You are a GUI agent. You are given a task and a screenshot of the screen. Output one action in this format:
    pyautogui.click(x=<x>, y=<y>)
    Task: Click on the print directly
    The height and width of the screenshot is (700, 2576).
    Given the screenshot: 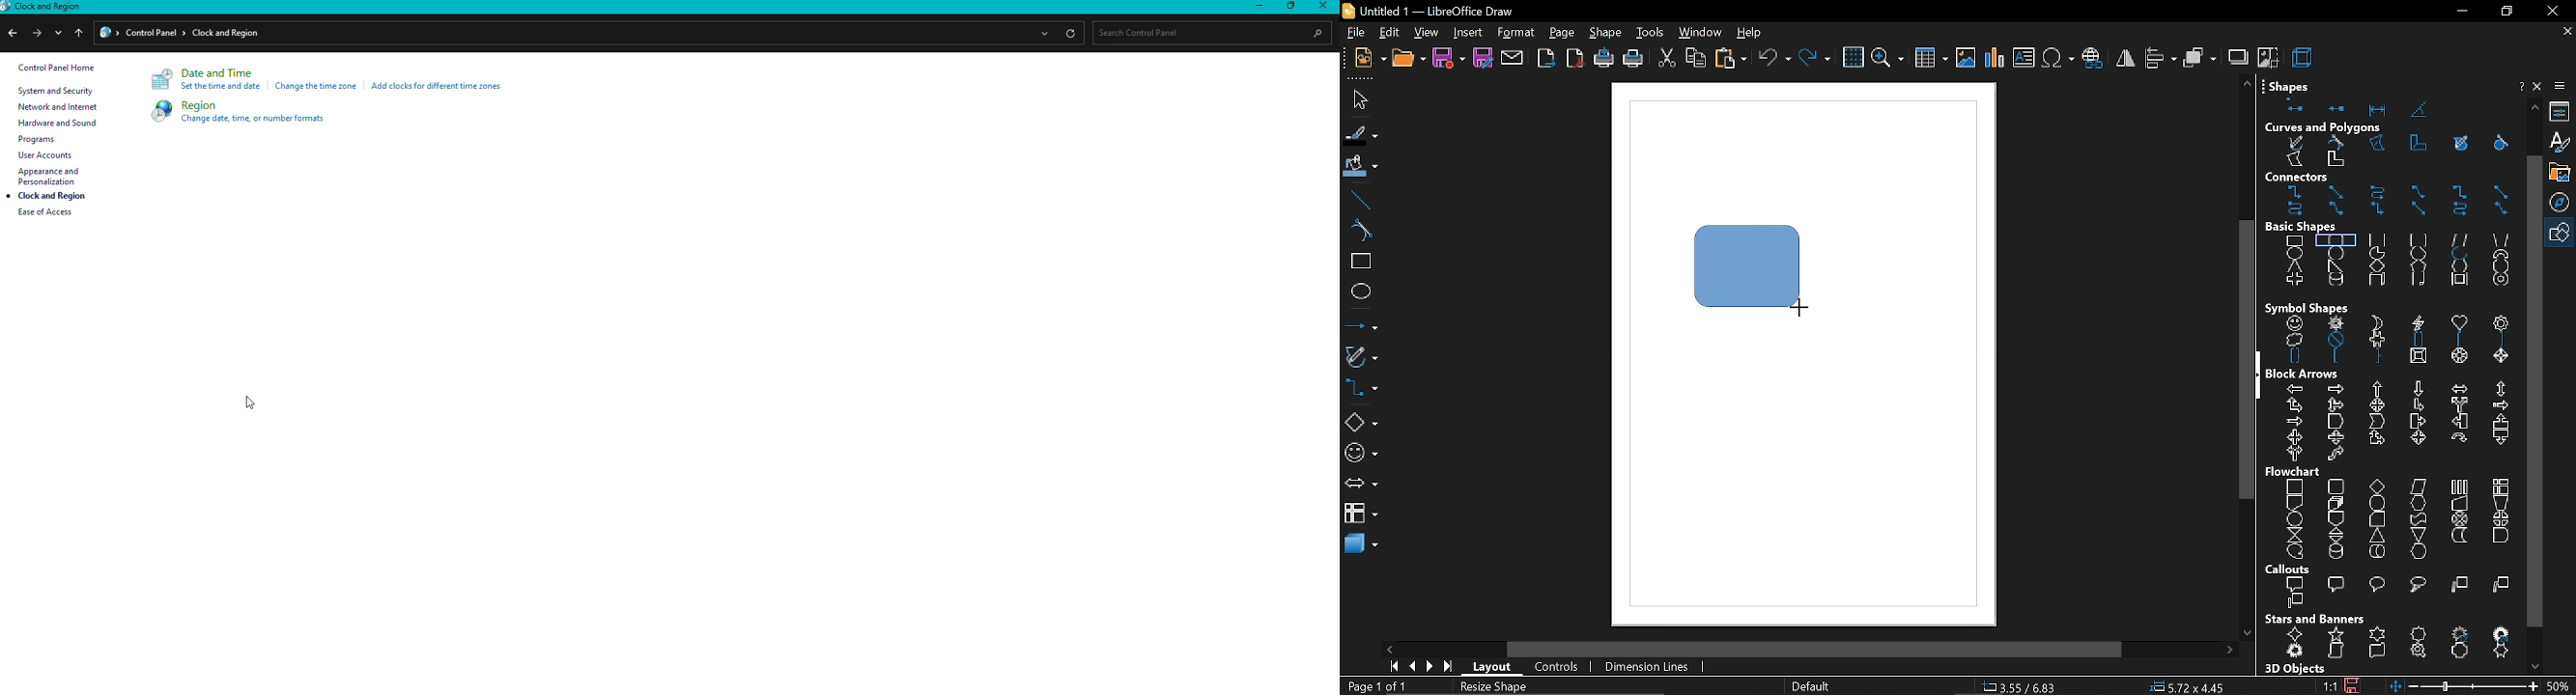 What is the action you would take?
    pyautogui.click(x=1602, y=59)
    